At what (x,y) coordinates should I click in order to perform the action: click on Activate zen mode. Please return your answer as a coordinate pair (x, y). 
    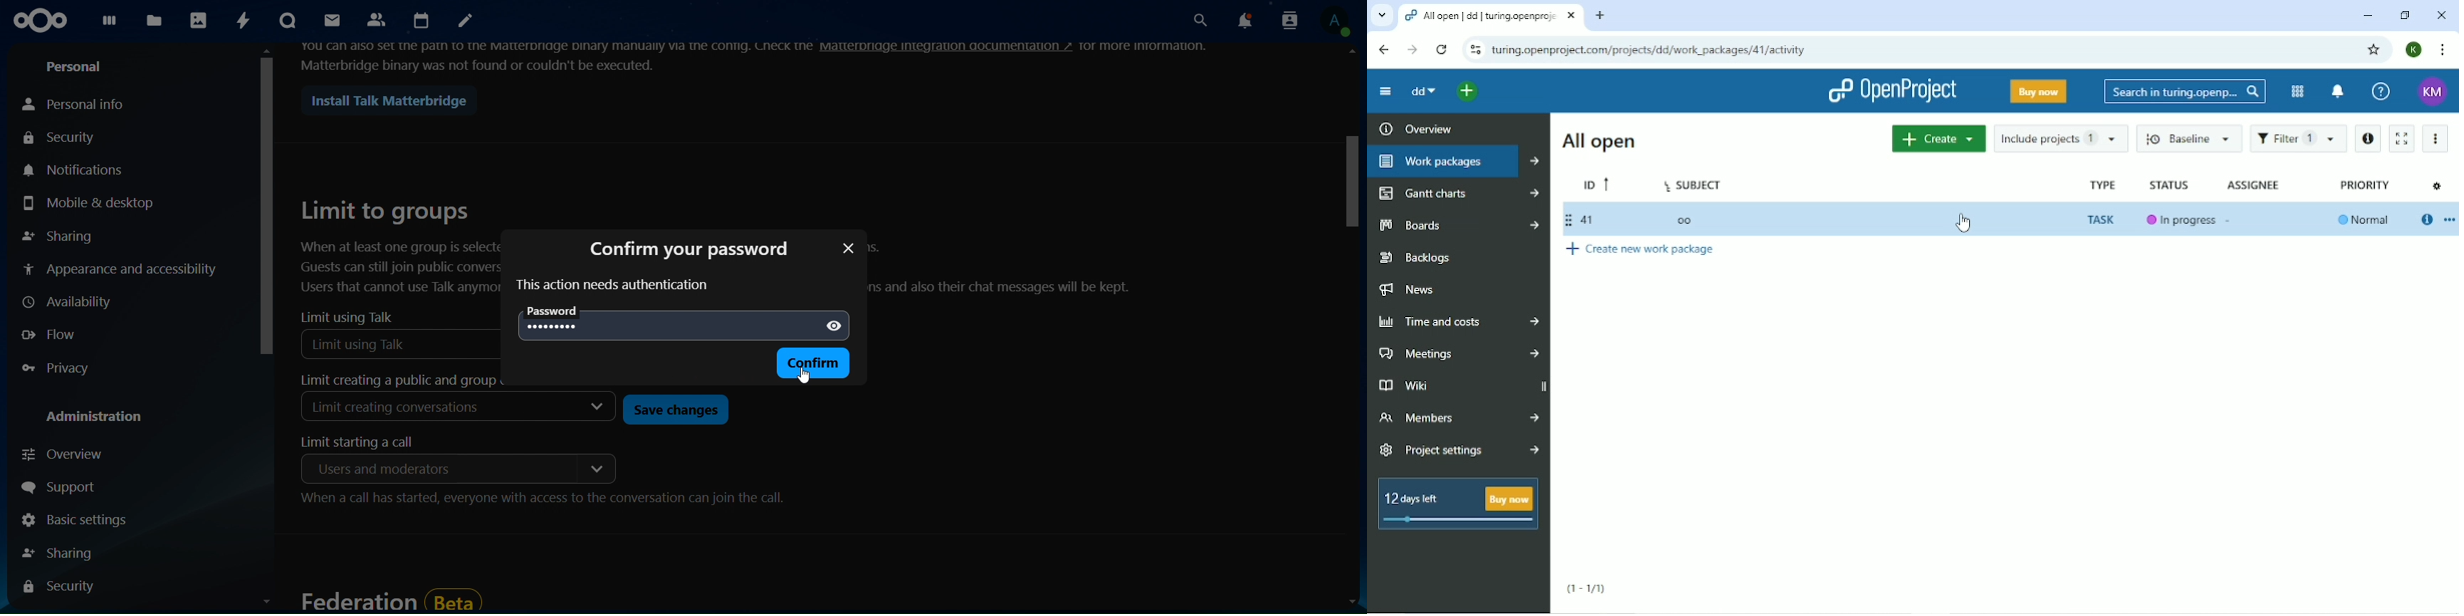
    Looking at the image, I should click on (2401, 139).